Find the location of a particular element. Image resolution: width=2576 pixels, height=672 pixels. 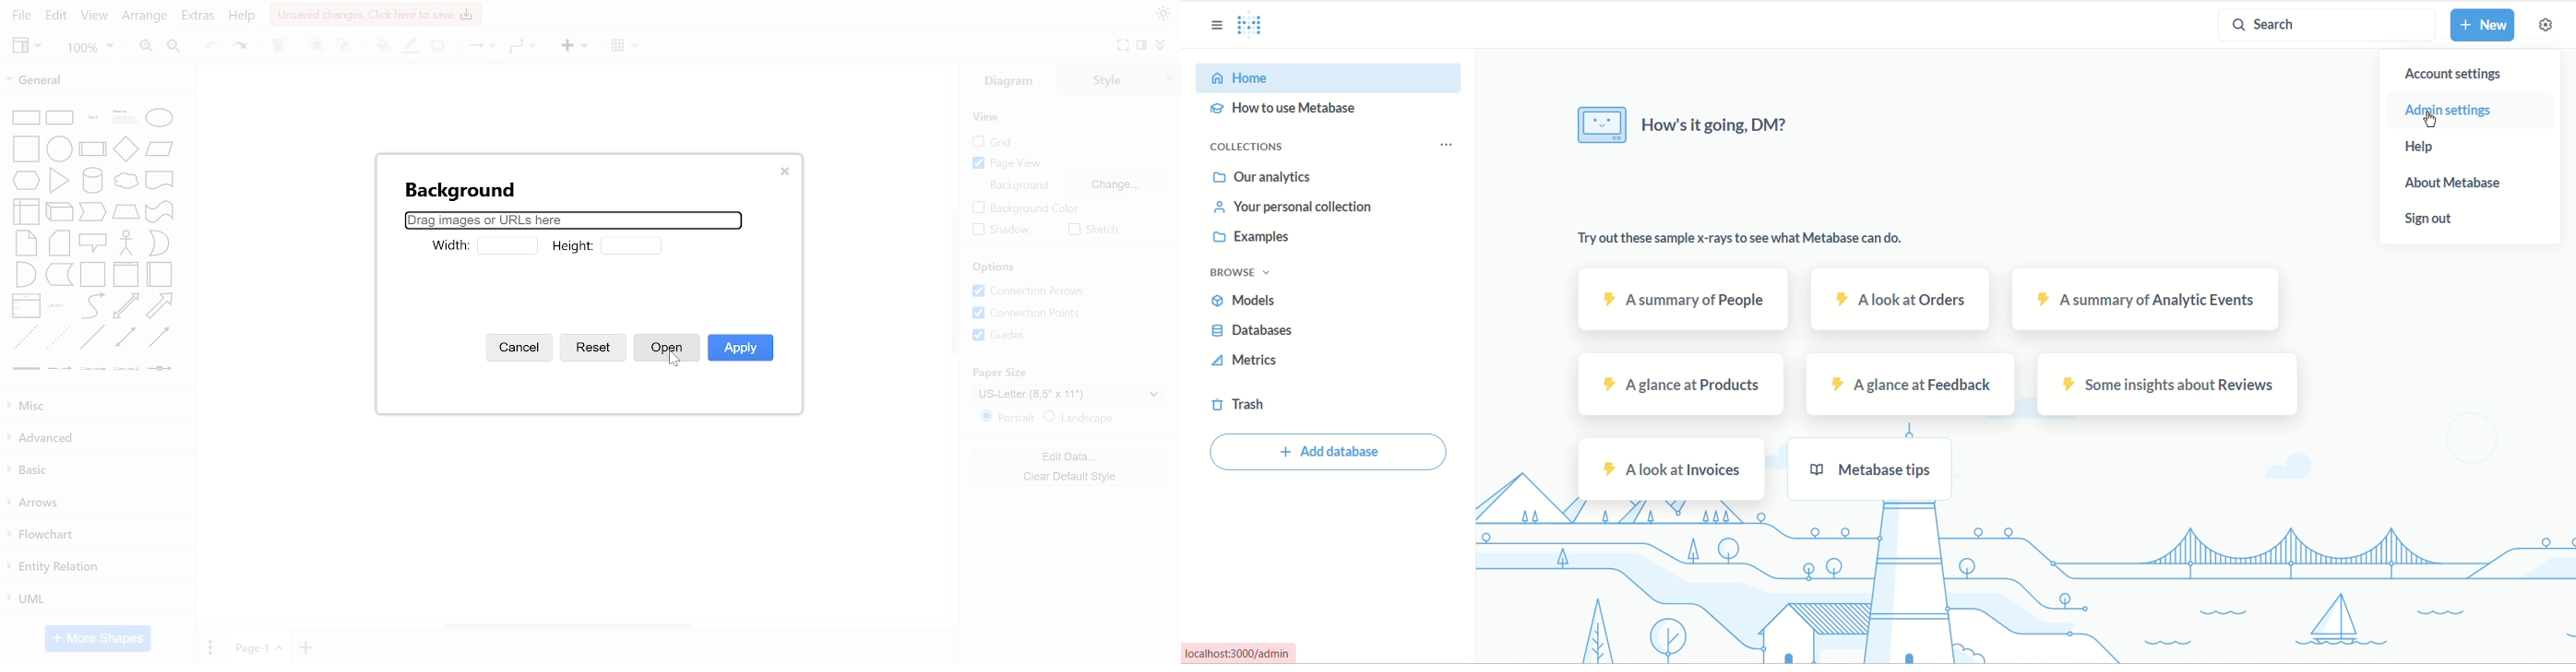

metrics is located at coordinates (1250, 362).